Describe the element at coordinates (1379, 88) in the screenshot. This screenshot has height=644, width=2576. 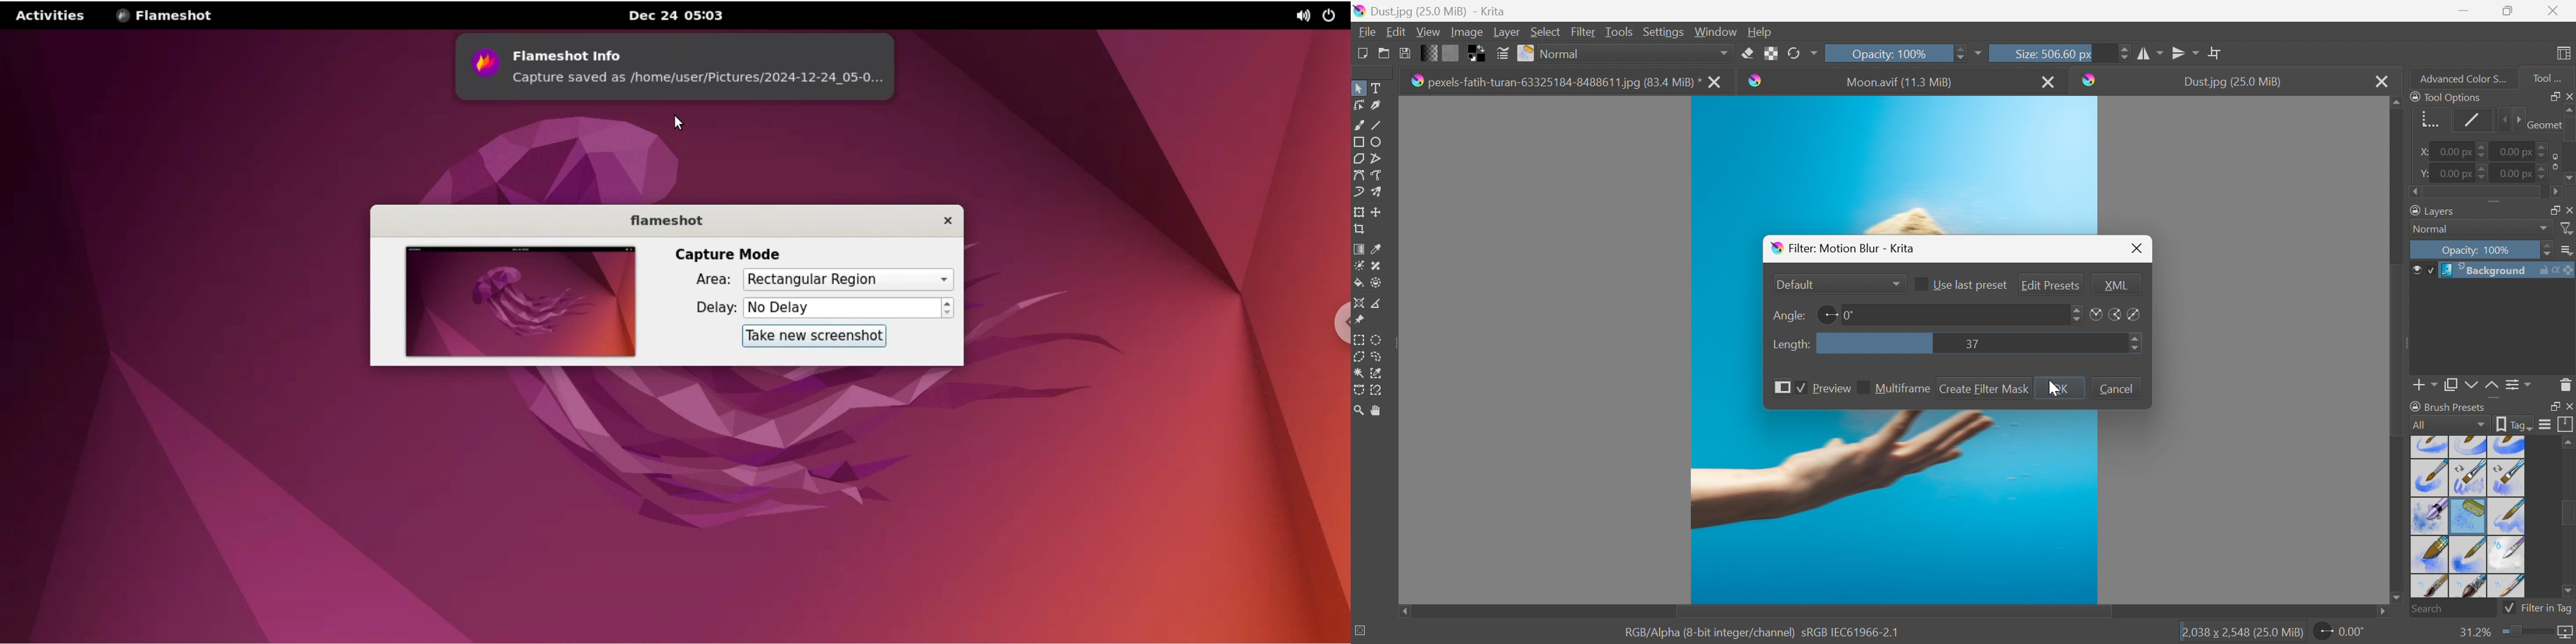
I see `Text tool` at that location.